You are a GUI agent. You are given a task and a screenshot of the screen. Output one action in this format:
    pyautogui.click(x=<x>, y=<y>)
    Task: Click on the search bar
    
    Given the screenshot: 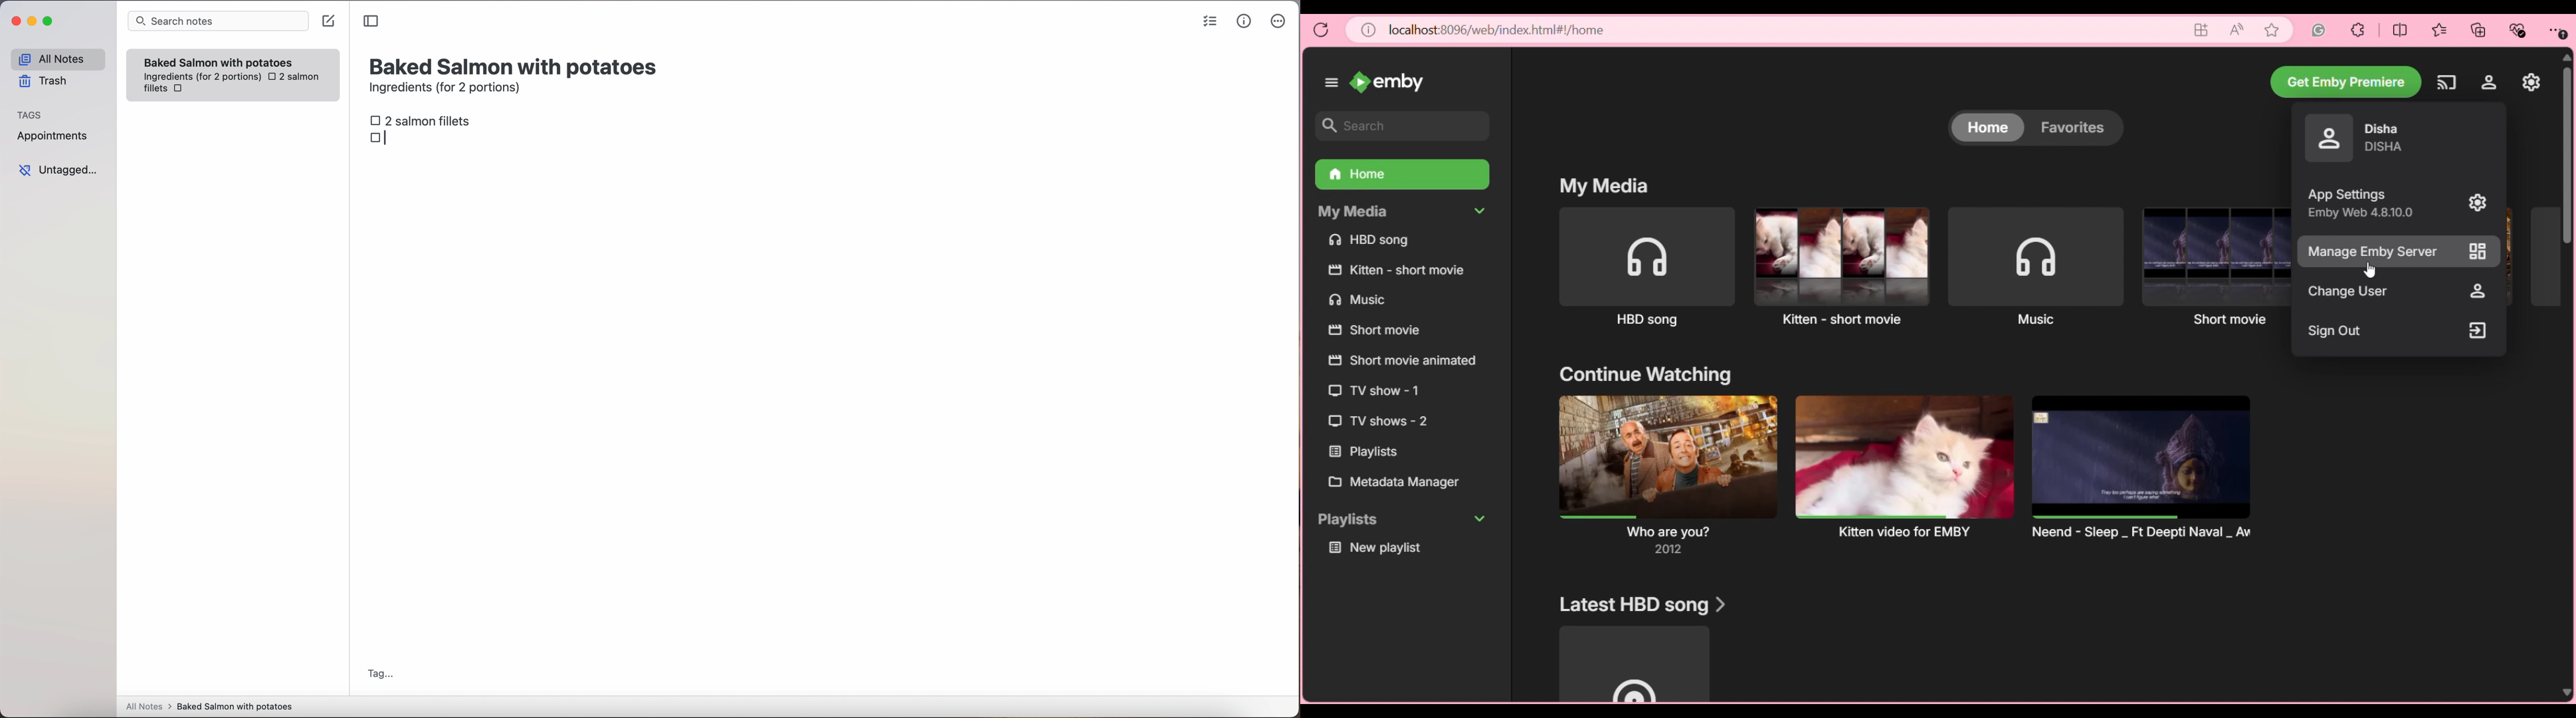 What is the action you would take?
    pyautogui.click(x=217, y=22)
    